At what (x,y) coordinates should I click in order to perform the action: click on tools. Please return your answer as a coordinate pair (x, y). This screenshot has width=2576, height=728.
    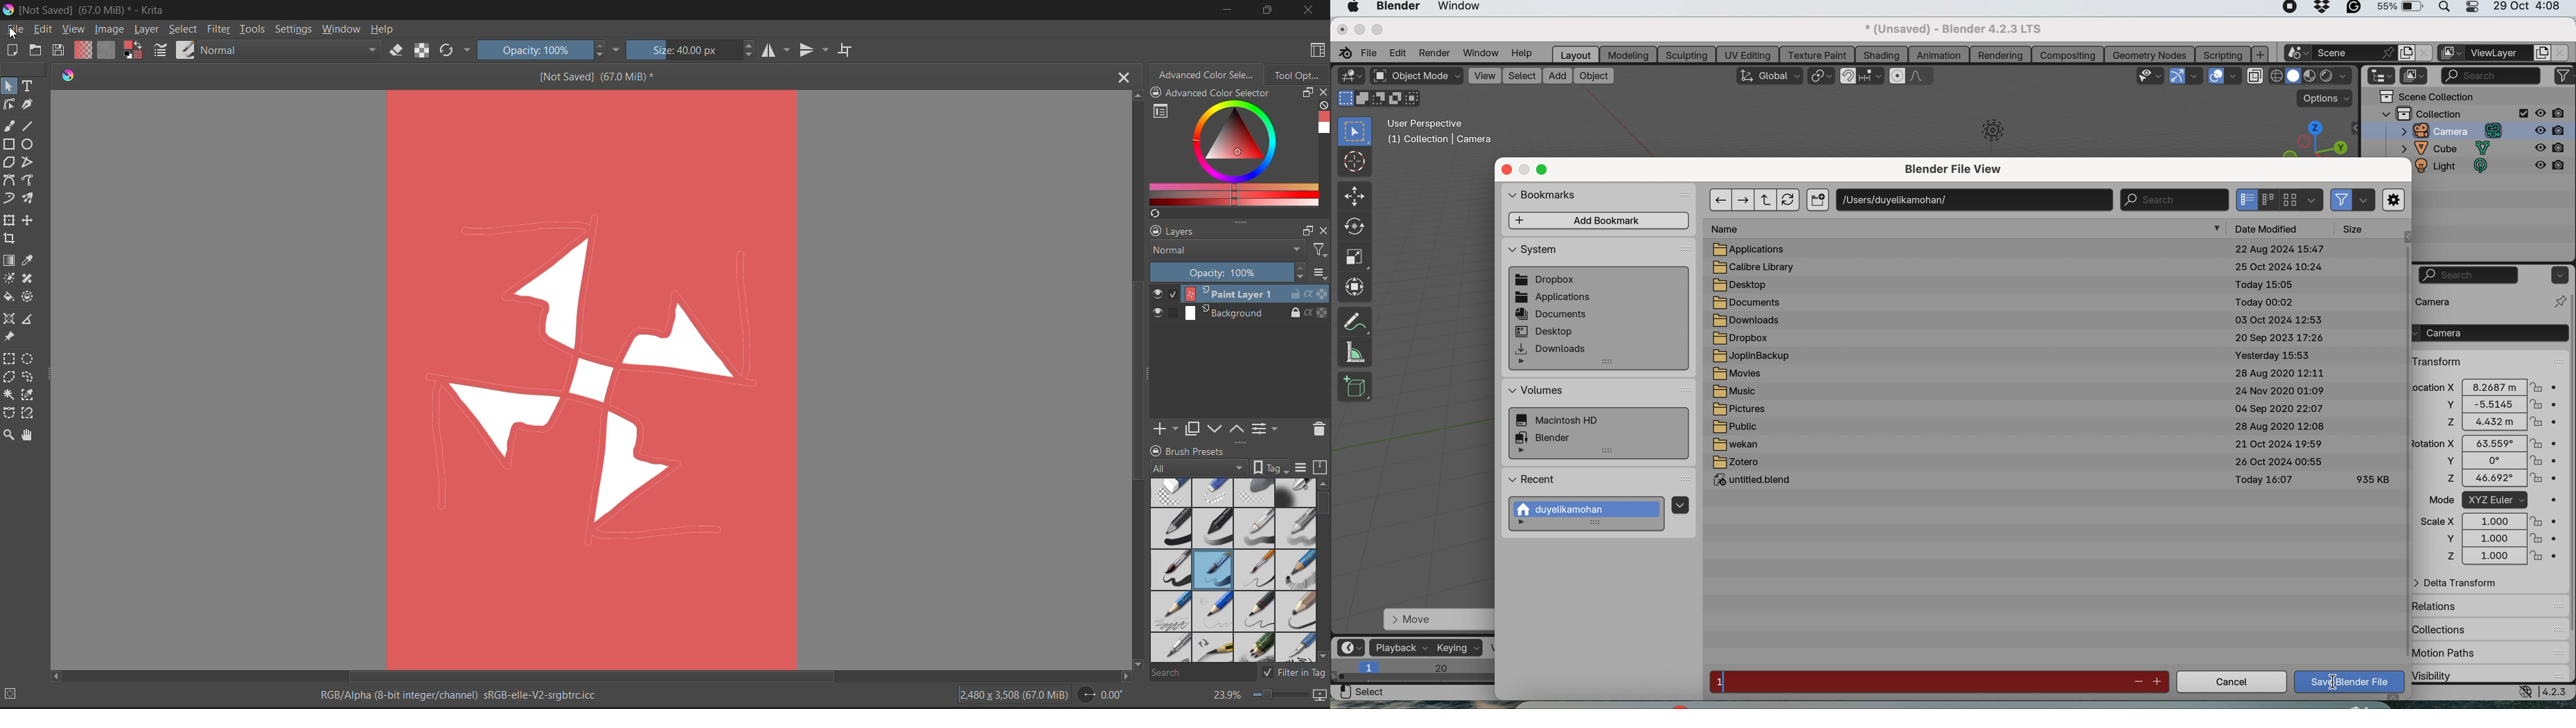
    Looking at the image, I should click on (8, 395).